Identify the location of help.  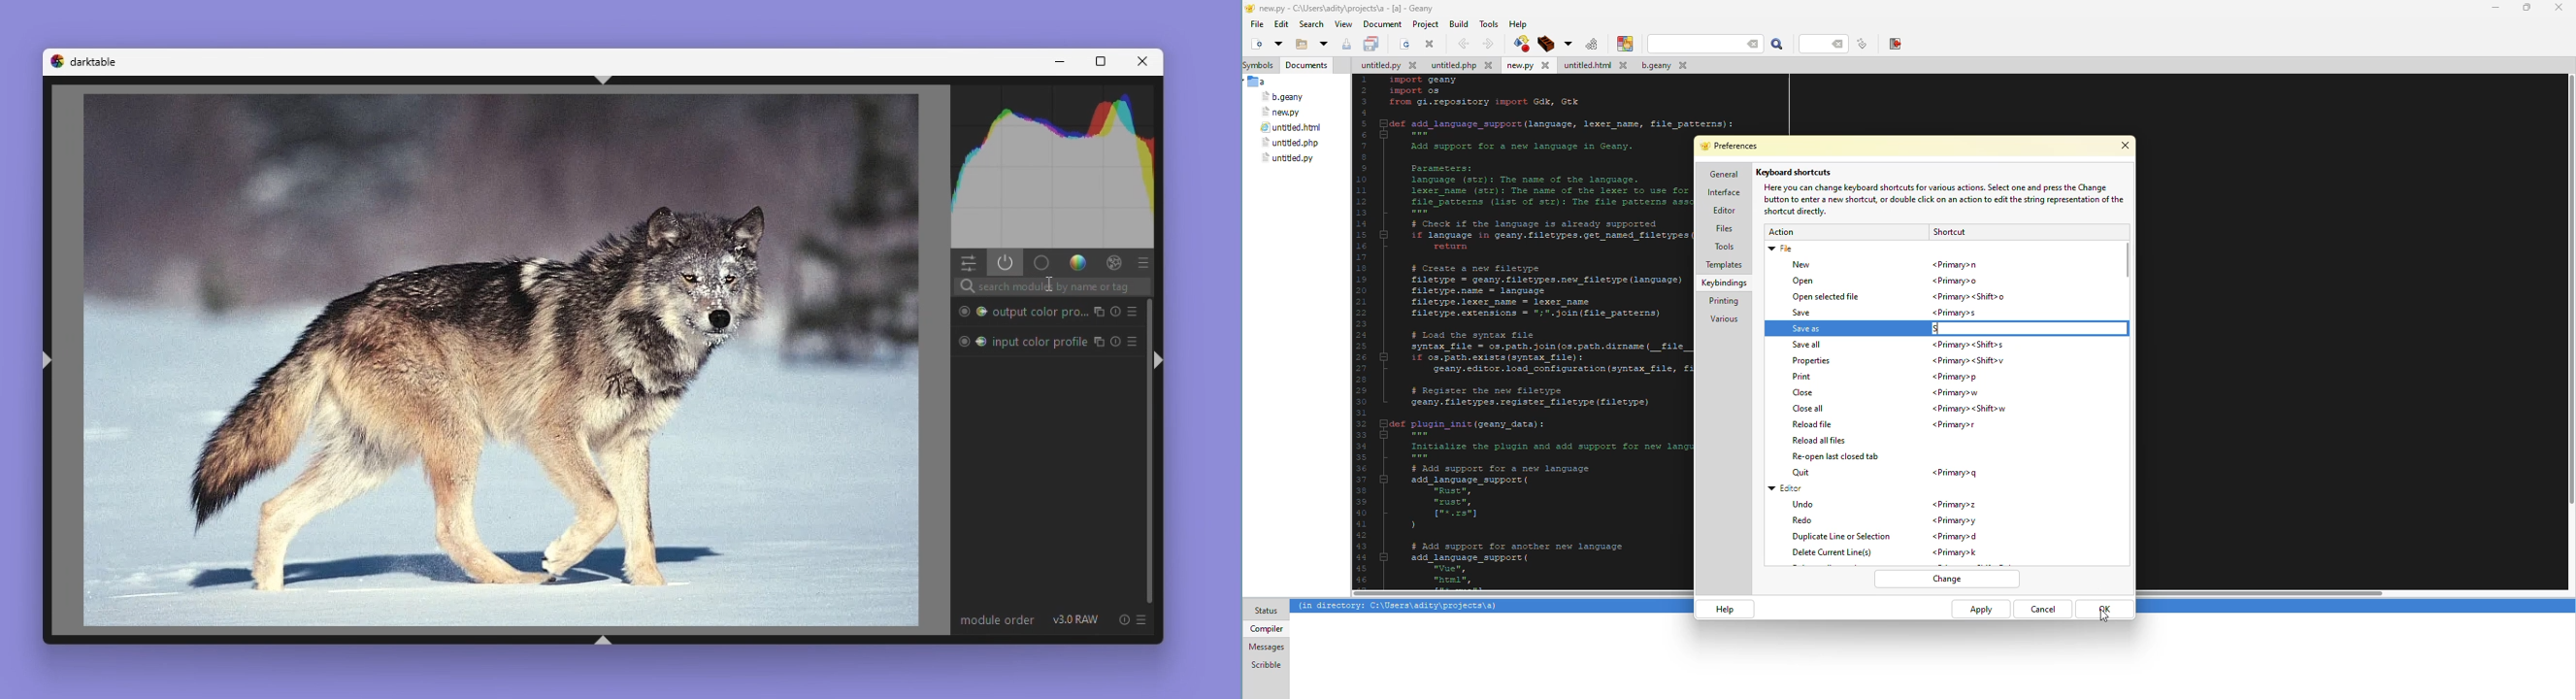
(1519, 24).